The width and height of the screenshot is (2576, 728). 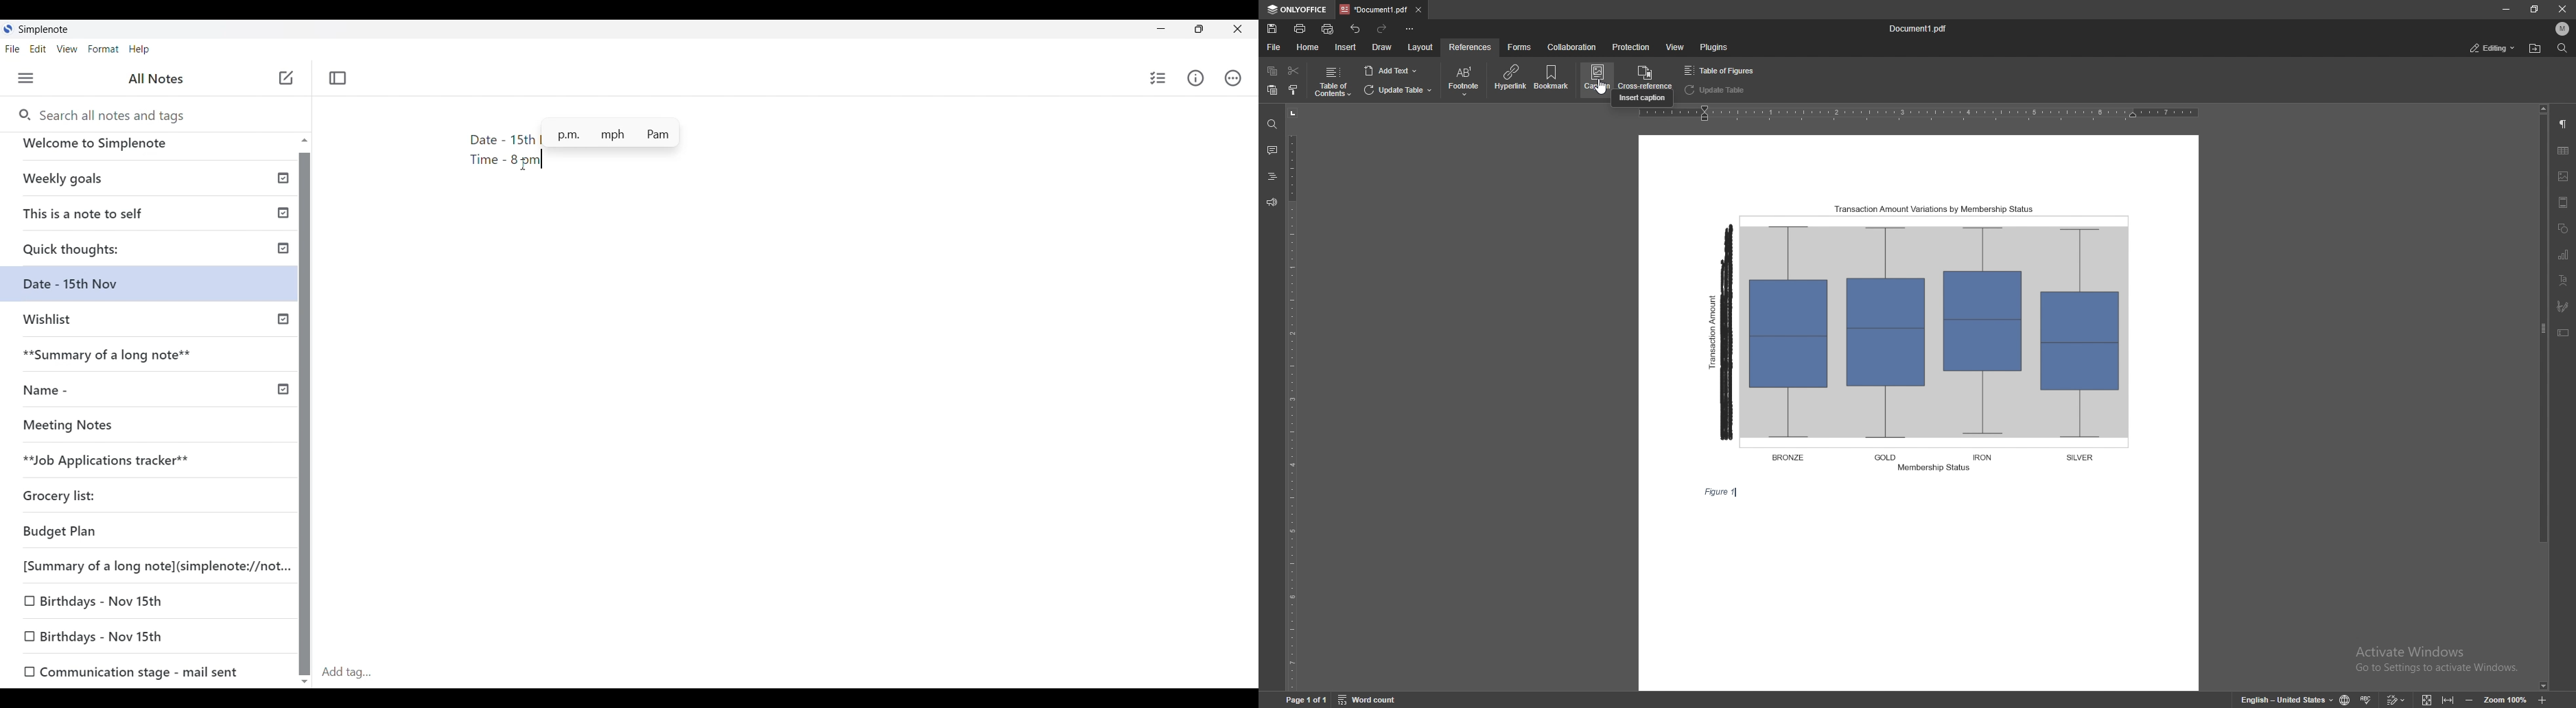 I want to click on Toggle focus mode, so click(x=338, y=79).